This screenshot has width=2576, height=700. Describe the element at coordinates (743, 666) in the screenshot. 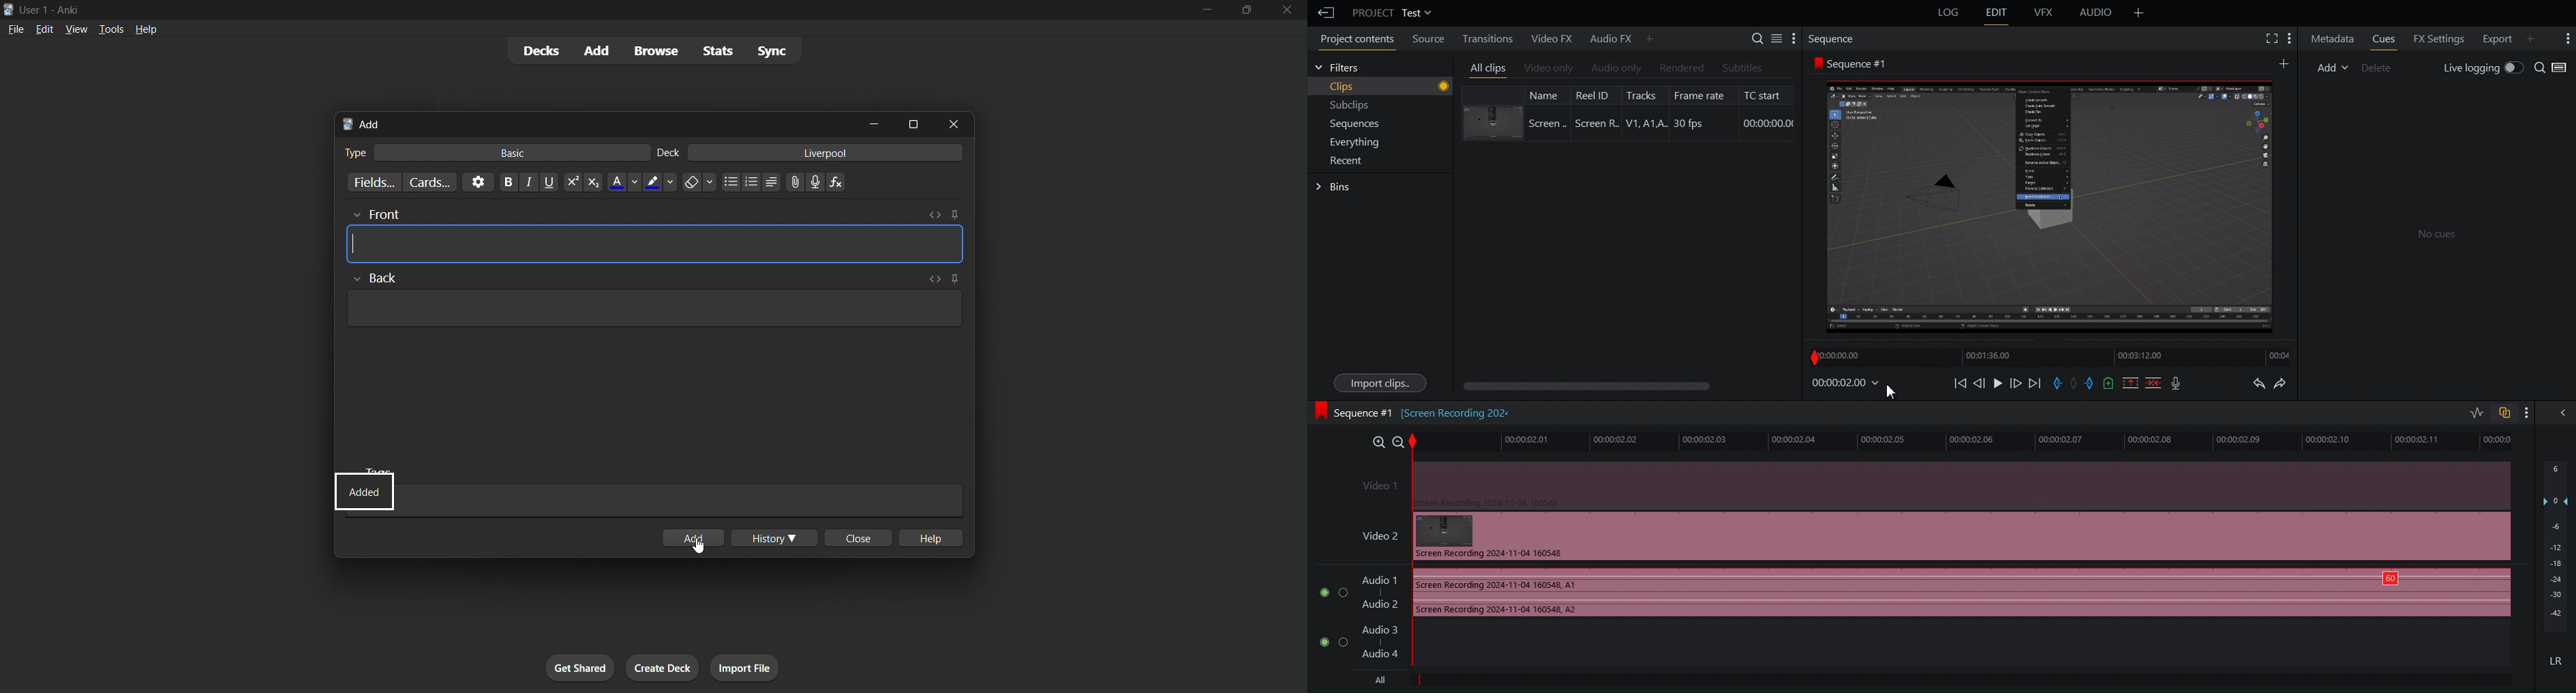

I see `import file` at that location.